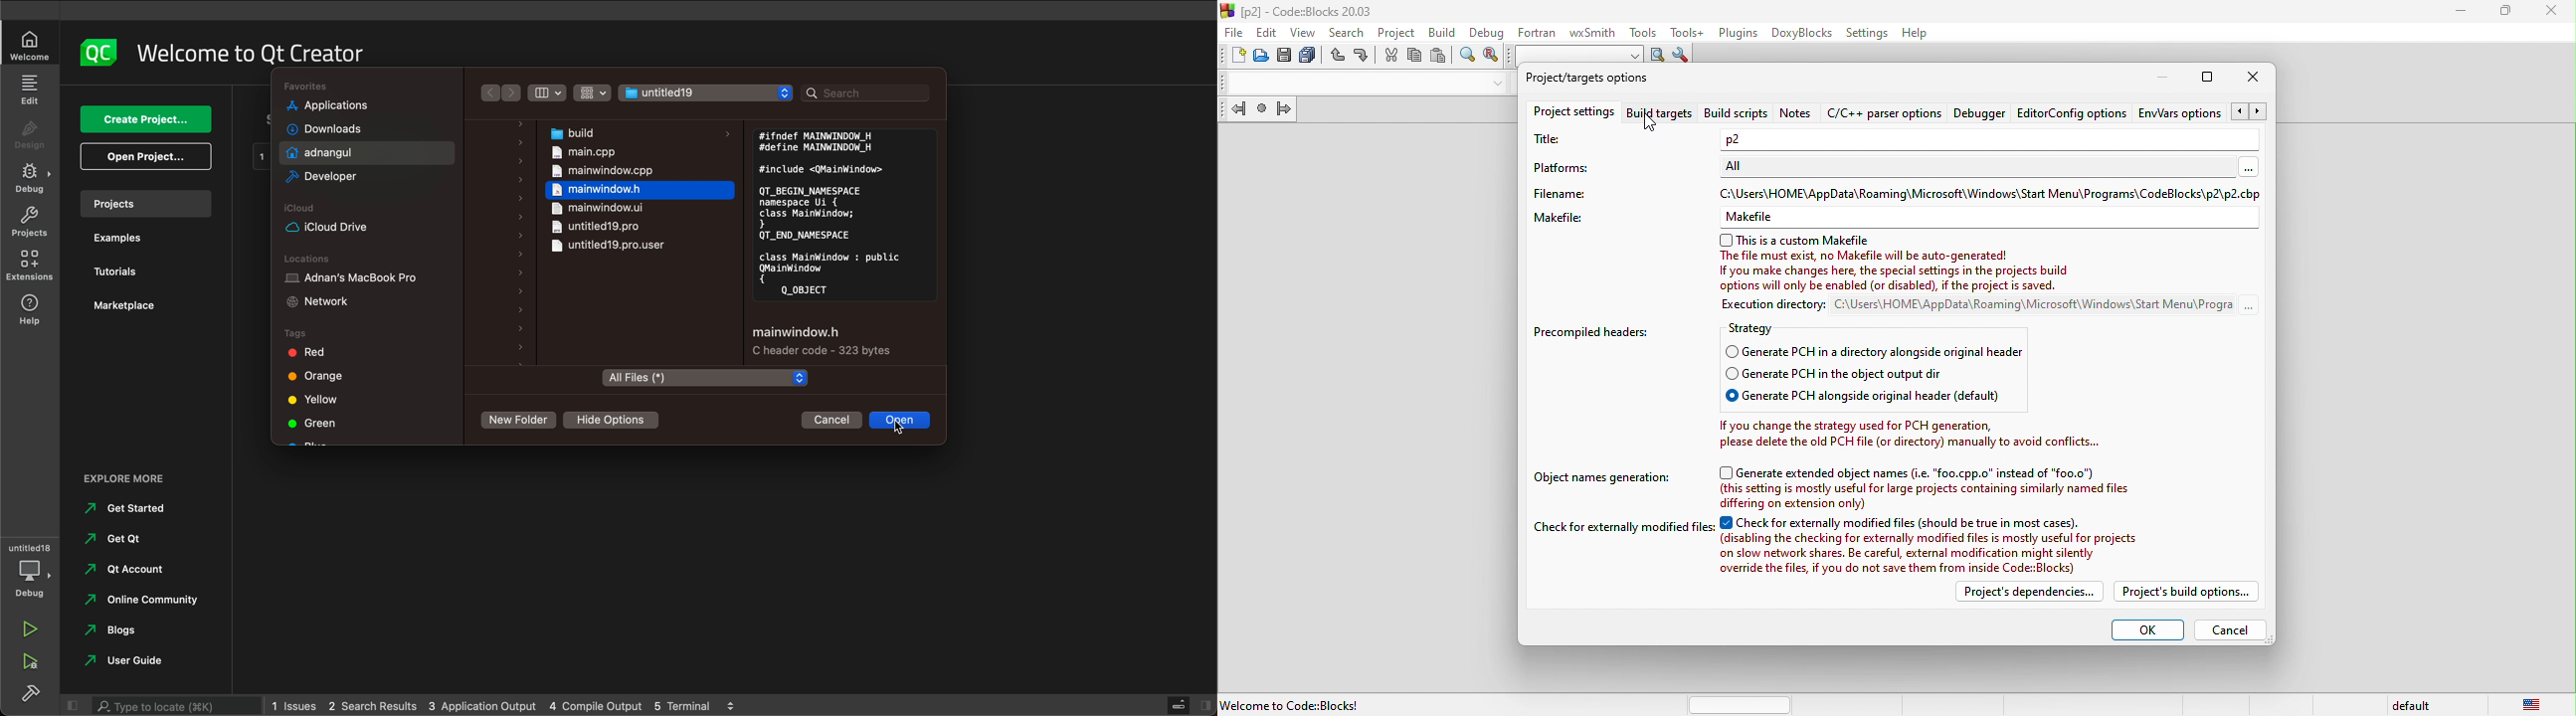  I want to click on tags, so click(366, 333).